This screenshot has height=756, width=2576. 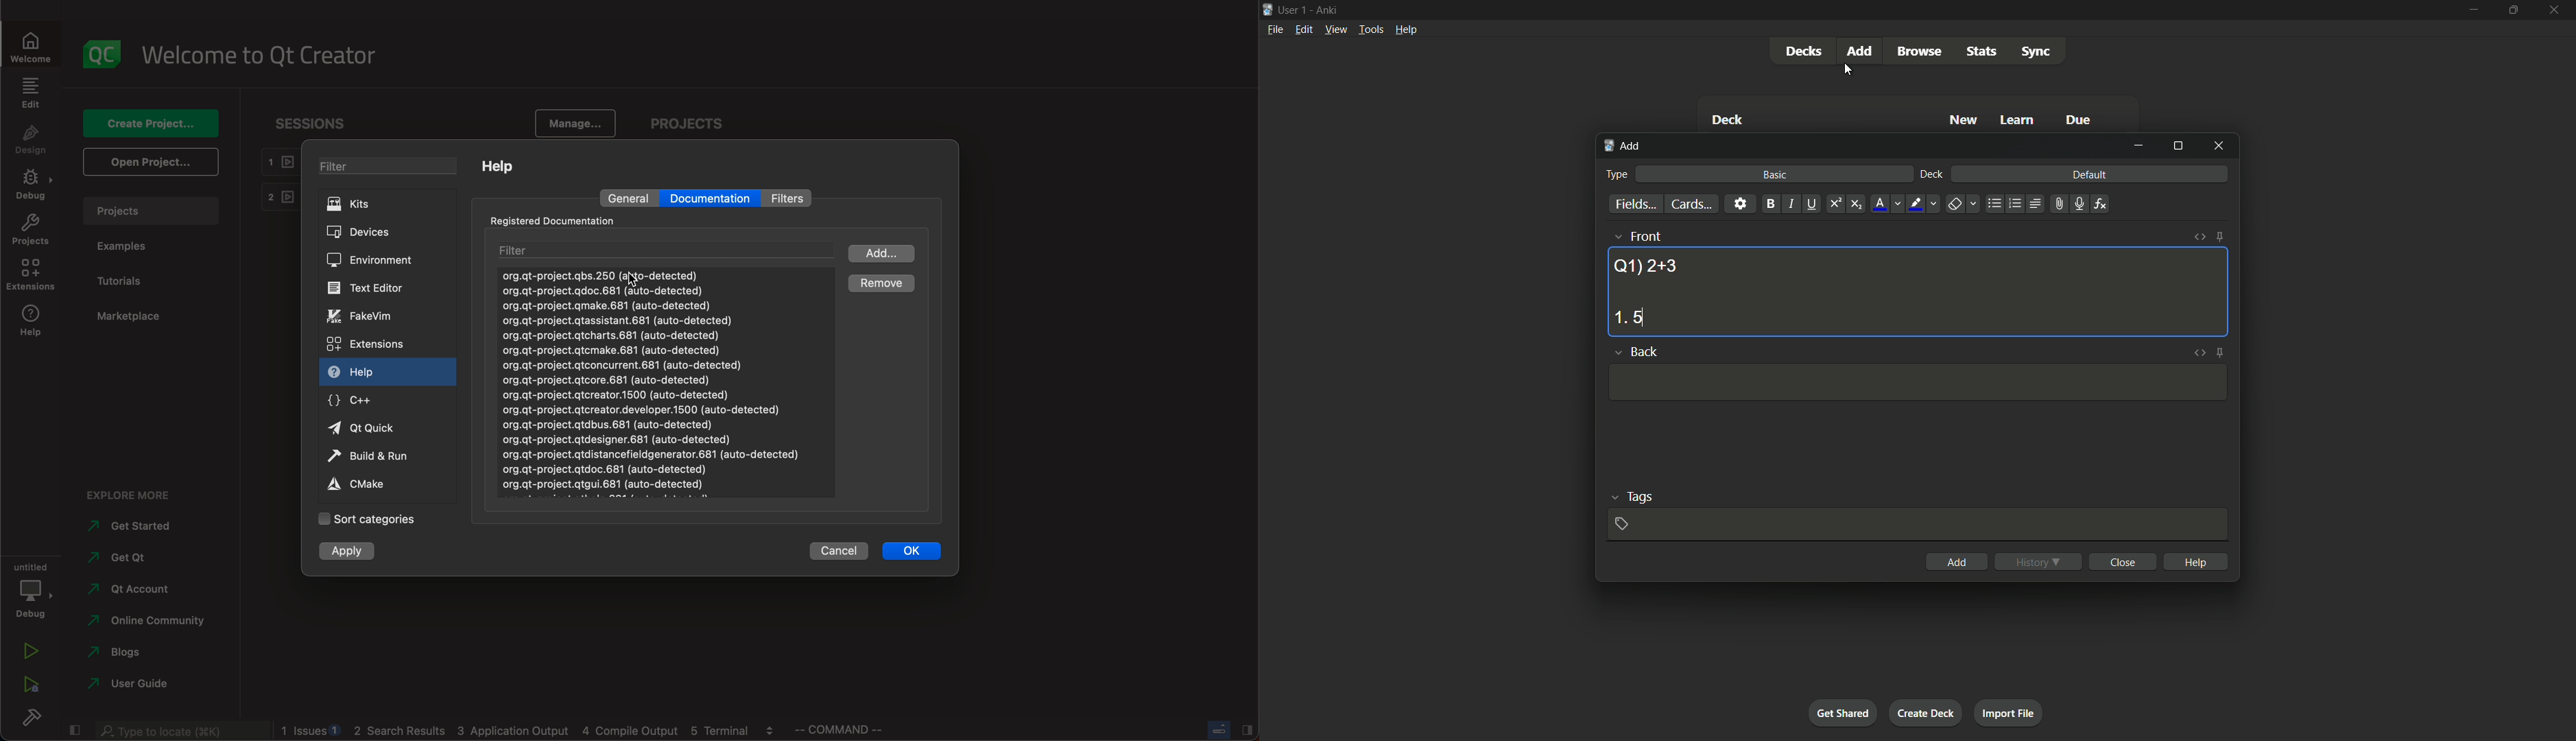 What do you see at coordinates (1645, 265) in the screenshot?
I see `question` at bounding box center [1645, 265].